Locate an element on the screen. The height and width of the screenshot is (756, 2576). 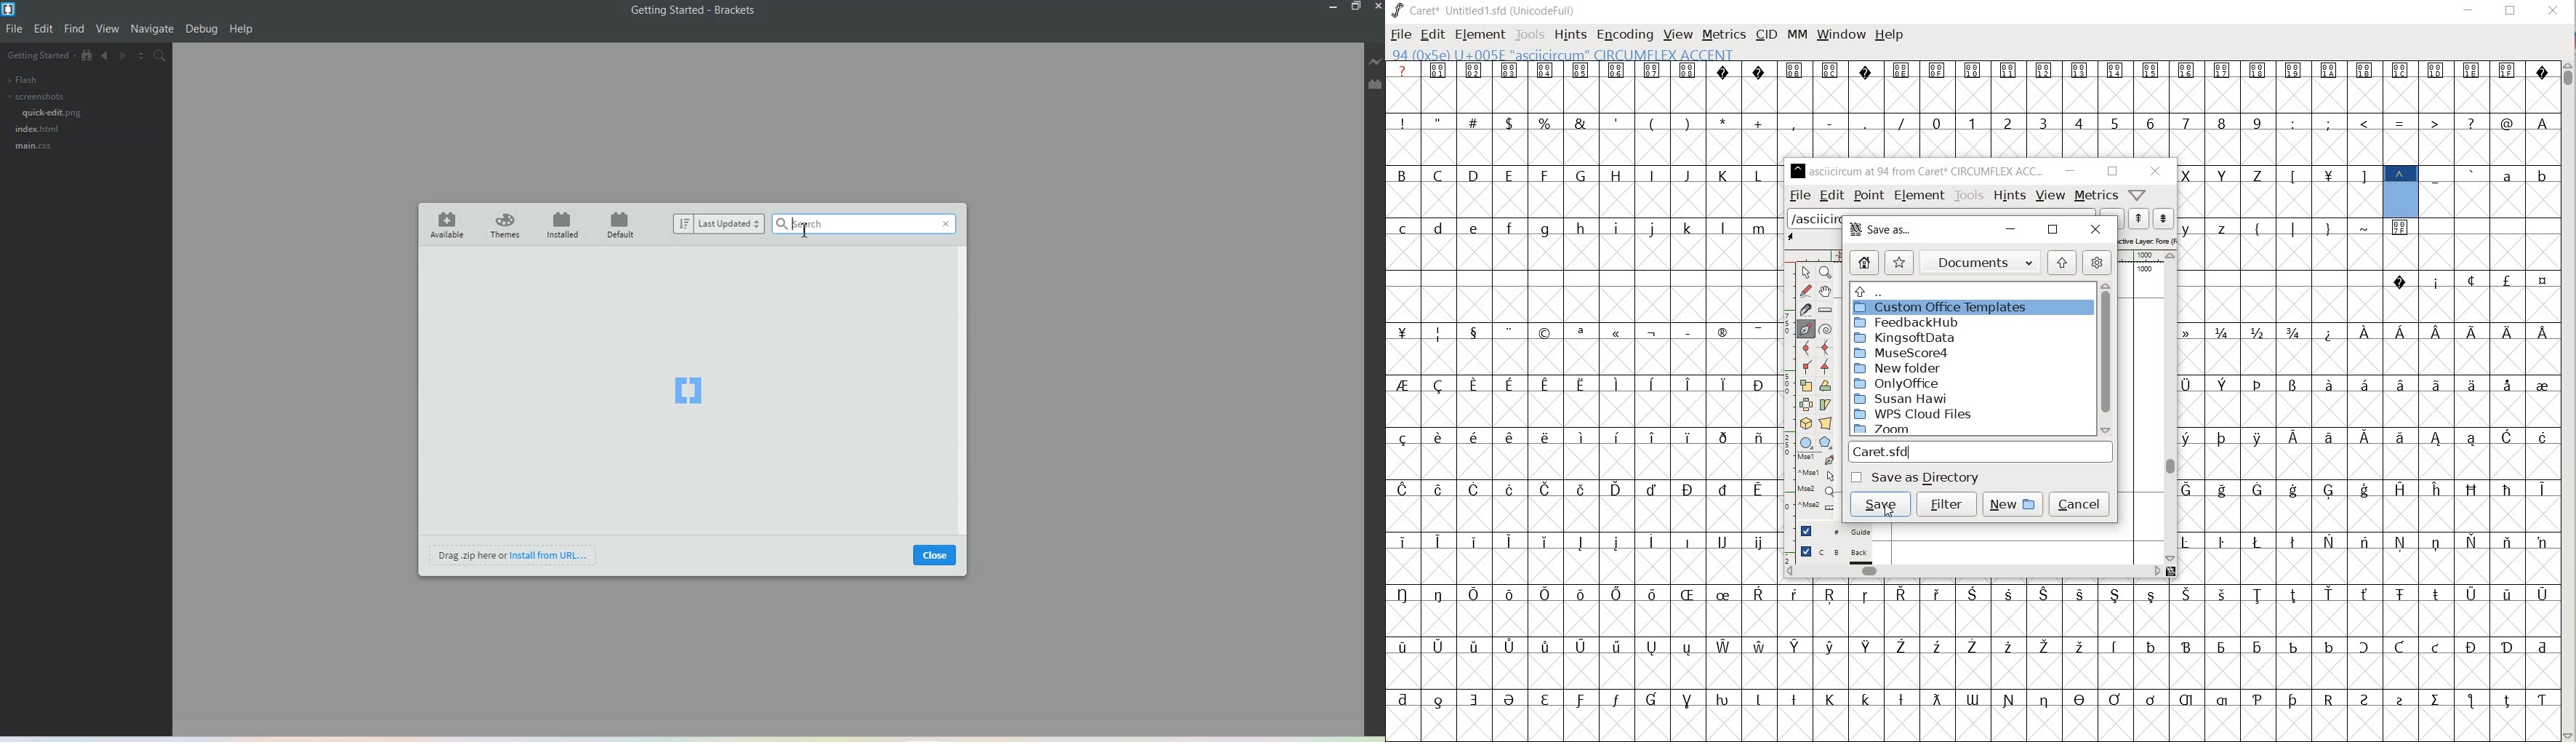
onlyoffice is located at coordinates (1899, 384).